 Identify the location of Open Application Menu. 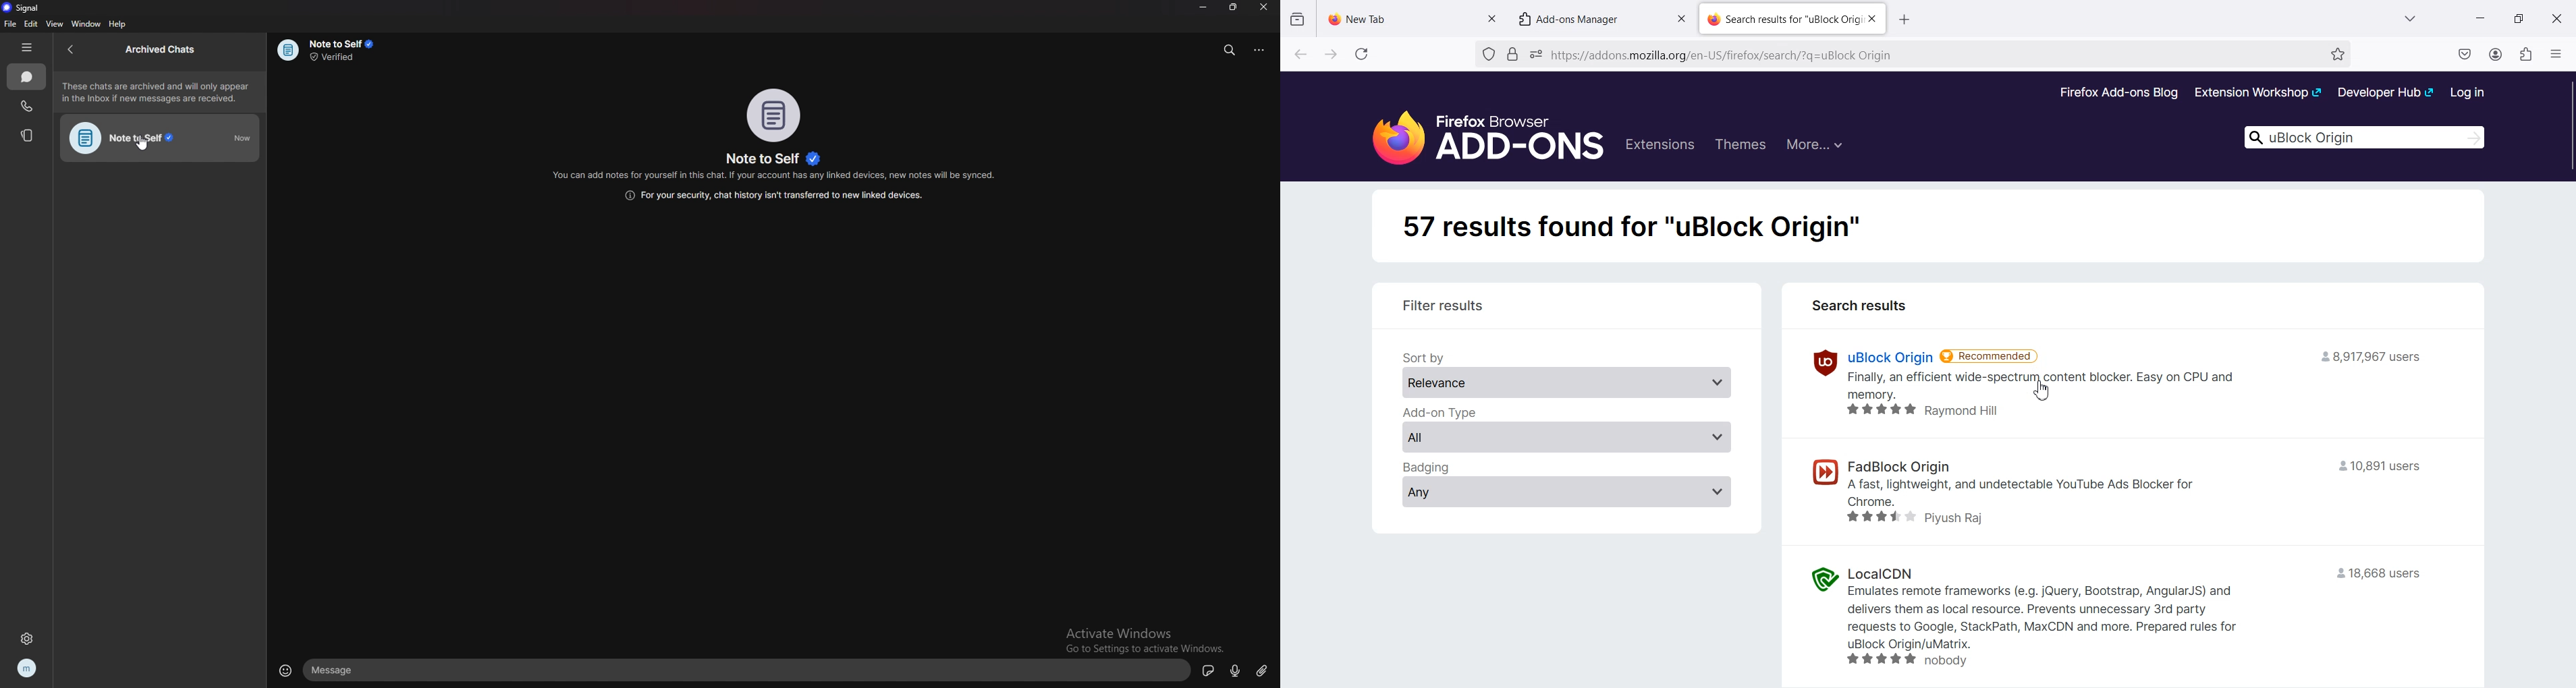
(2557, 51).